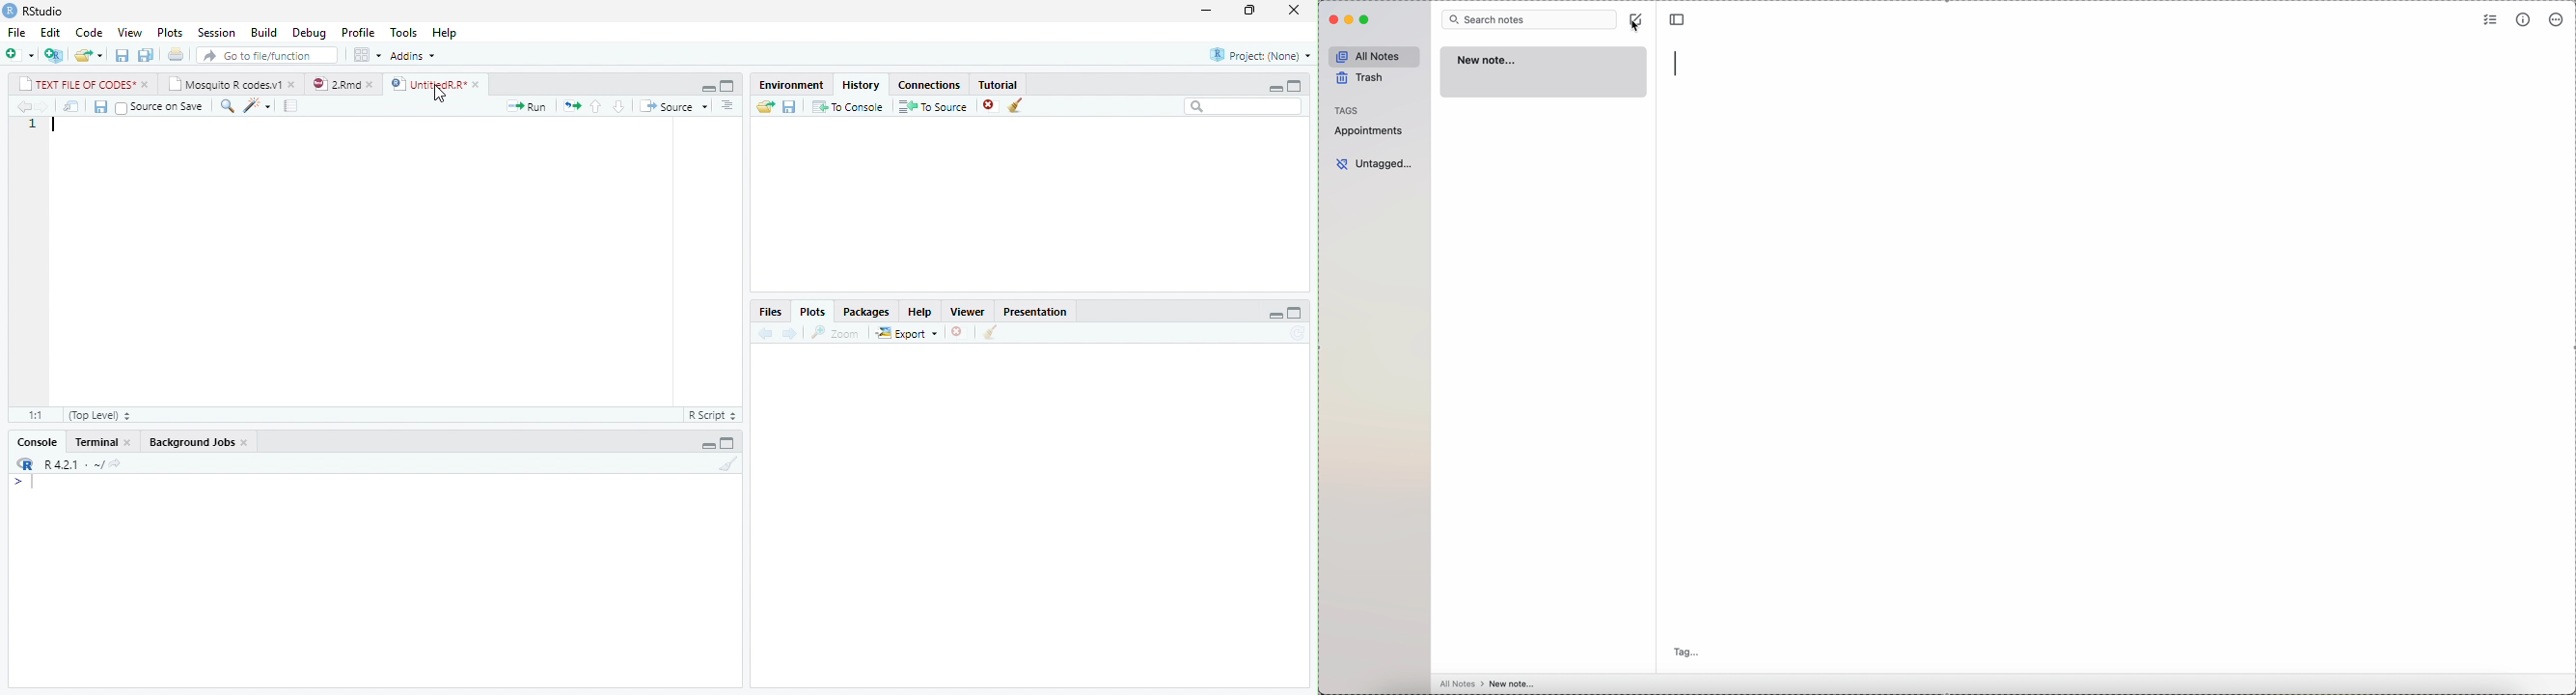  I want to click on Plots, so click(812, 312).